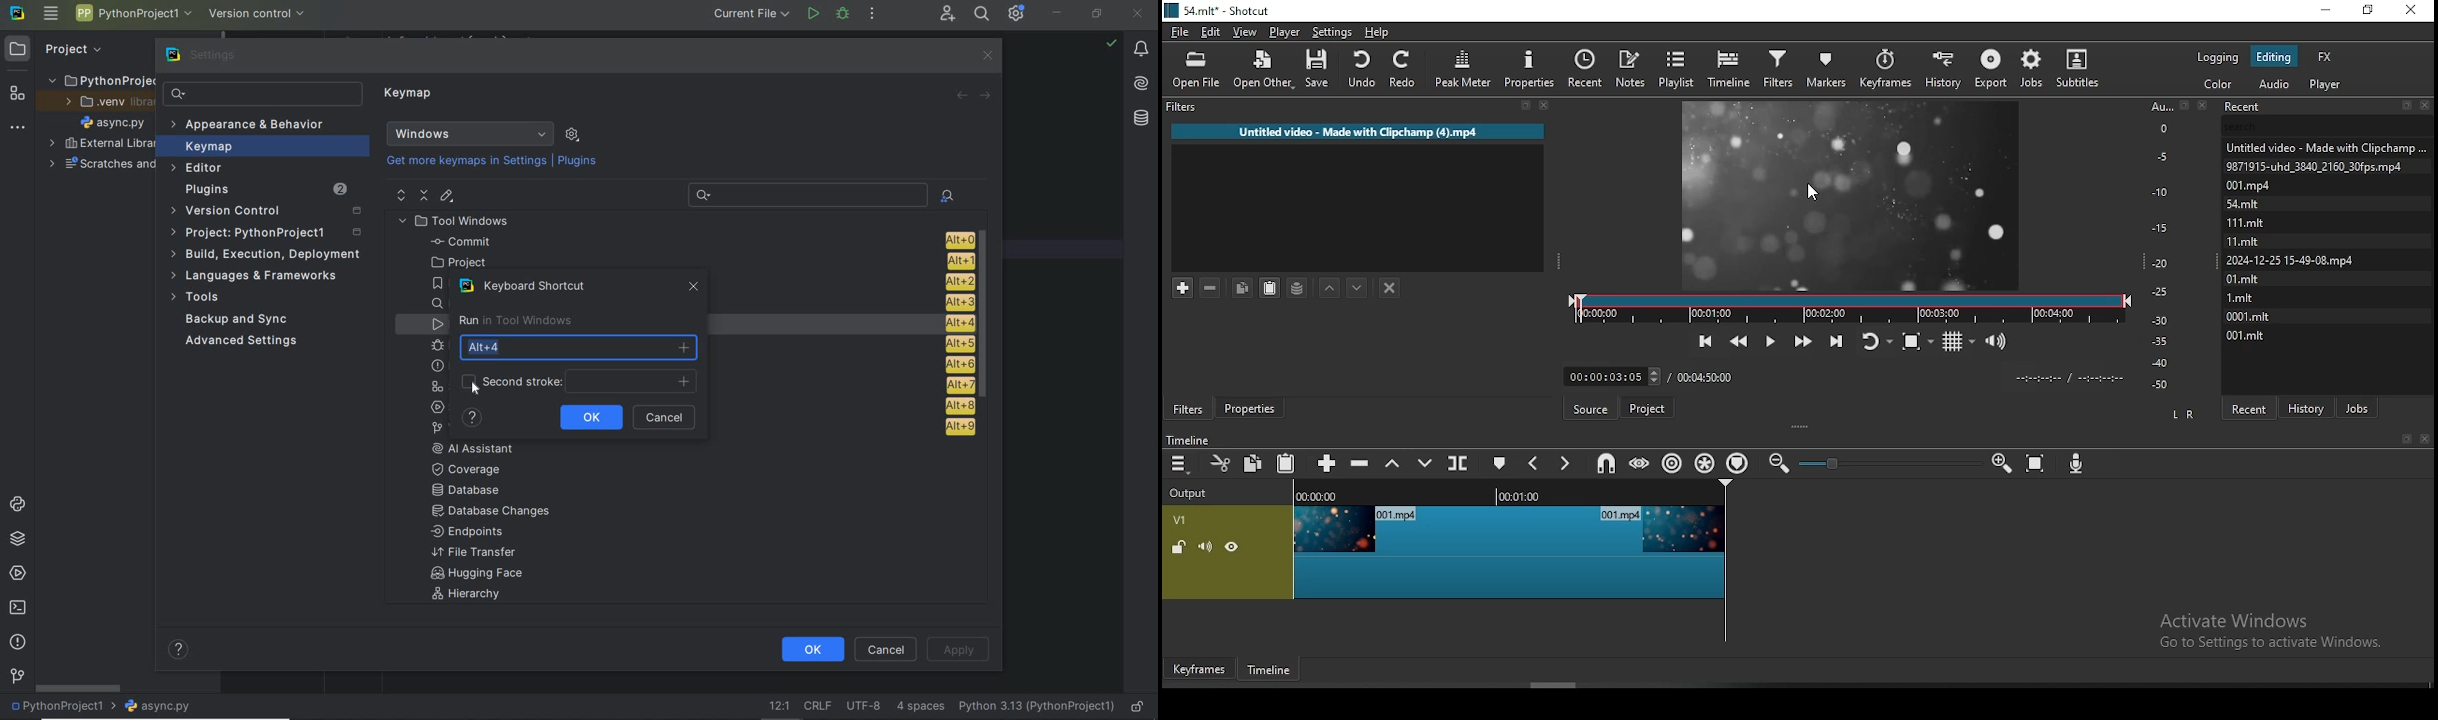 The height and width of the screenshot is (728, 2464). I want to click on split at playhead, so click(1460, 461).